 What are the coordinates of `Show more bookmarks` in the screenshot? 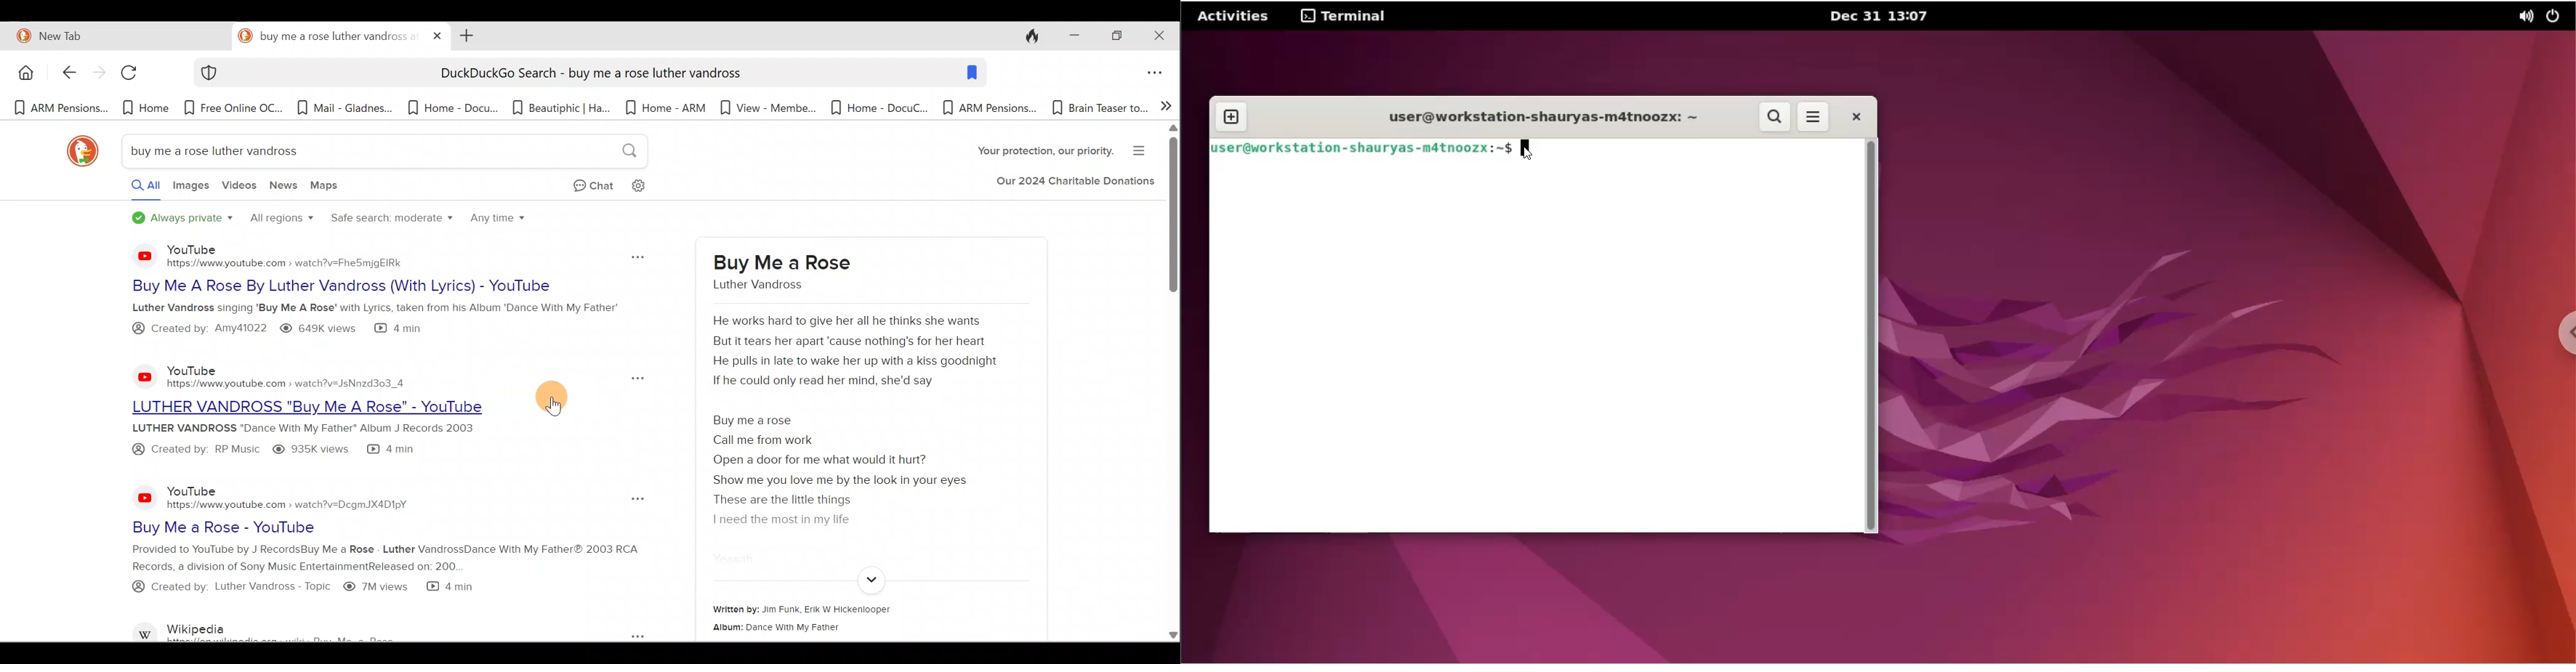 It's located at (1167, 105).